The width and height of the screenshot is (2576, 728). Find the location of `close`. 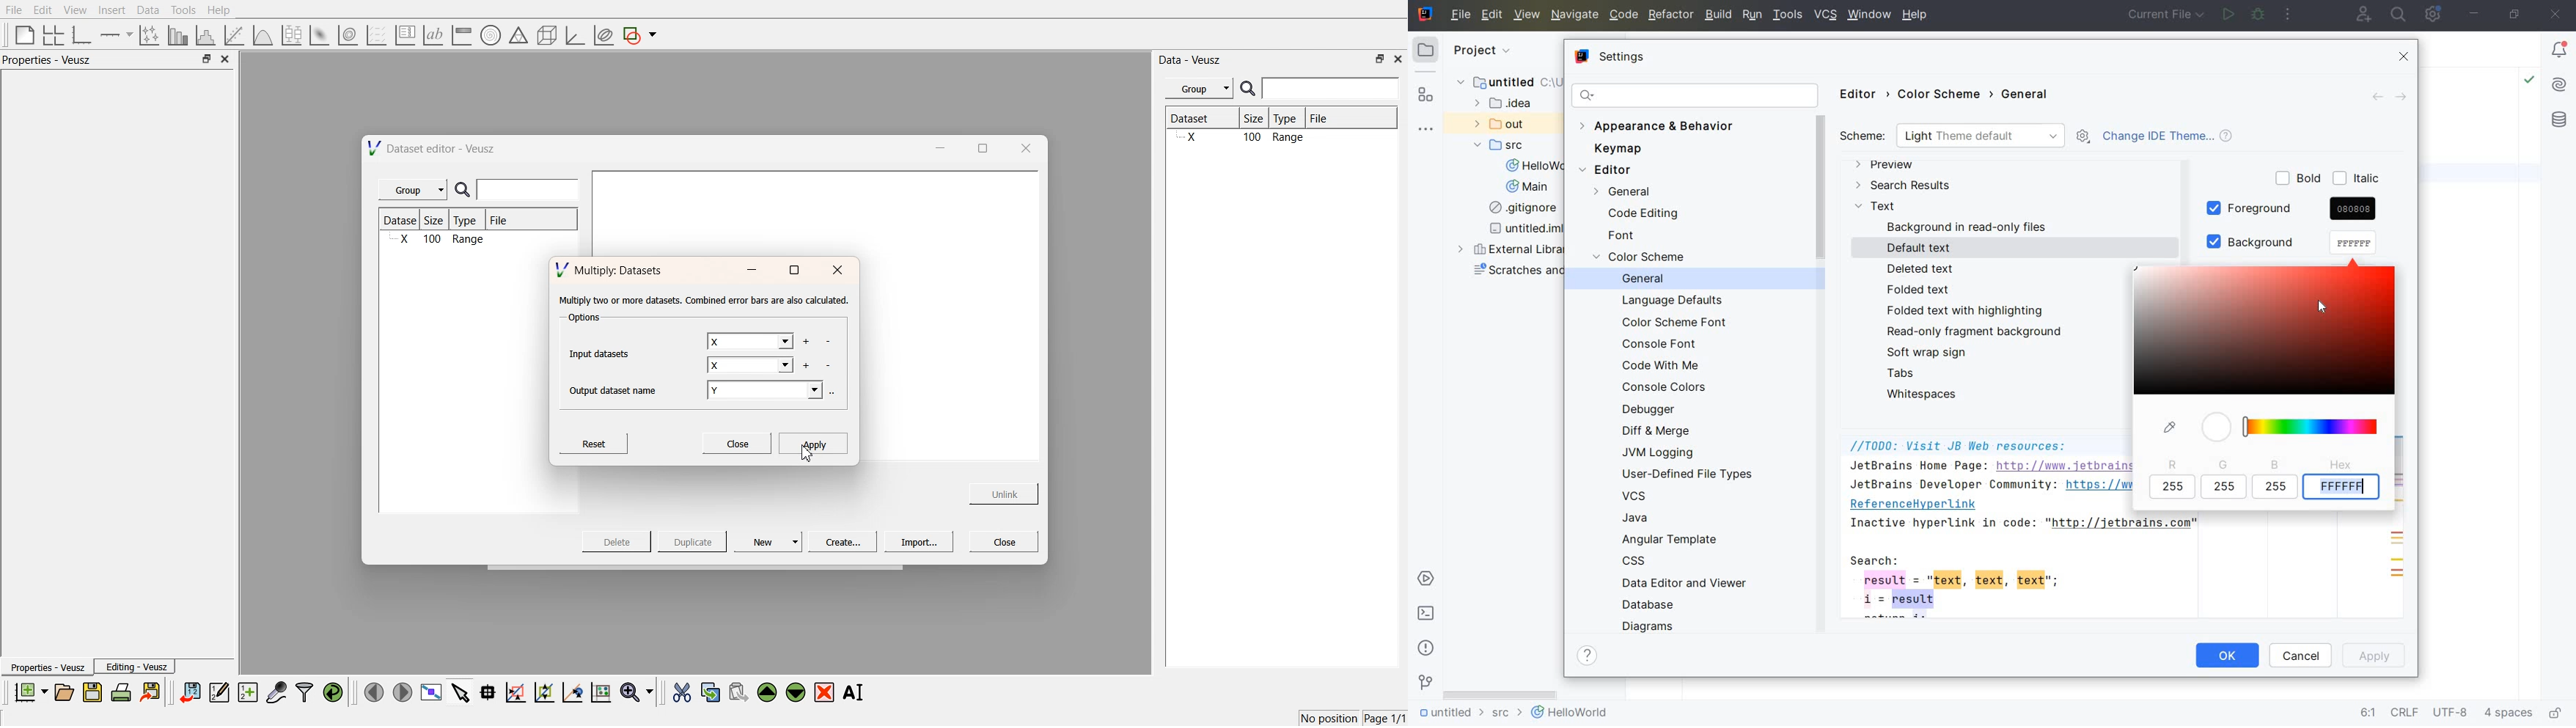

close is located at coordinates (1024, 147).